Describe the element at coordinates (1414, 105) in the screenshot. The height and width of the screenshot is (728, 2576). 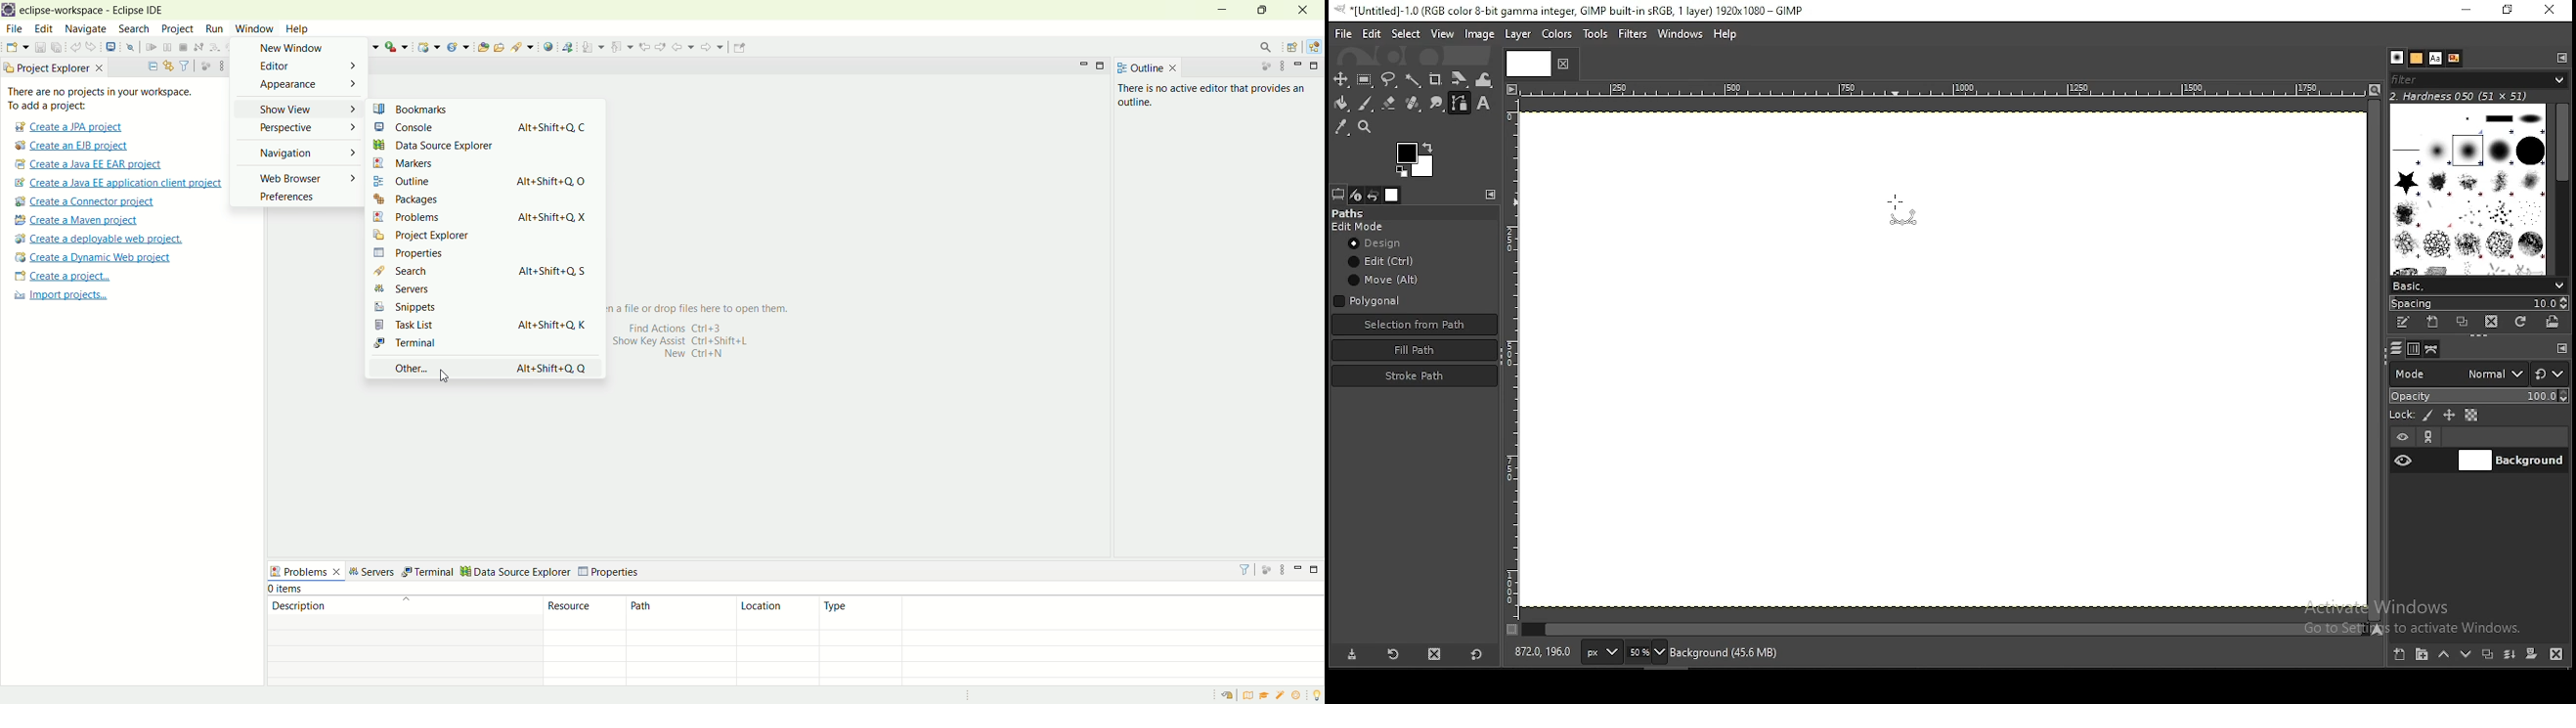
I see `heal tool` at that location.